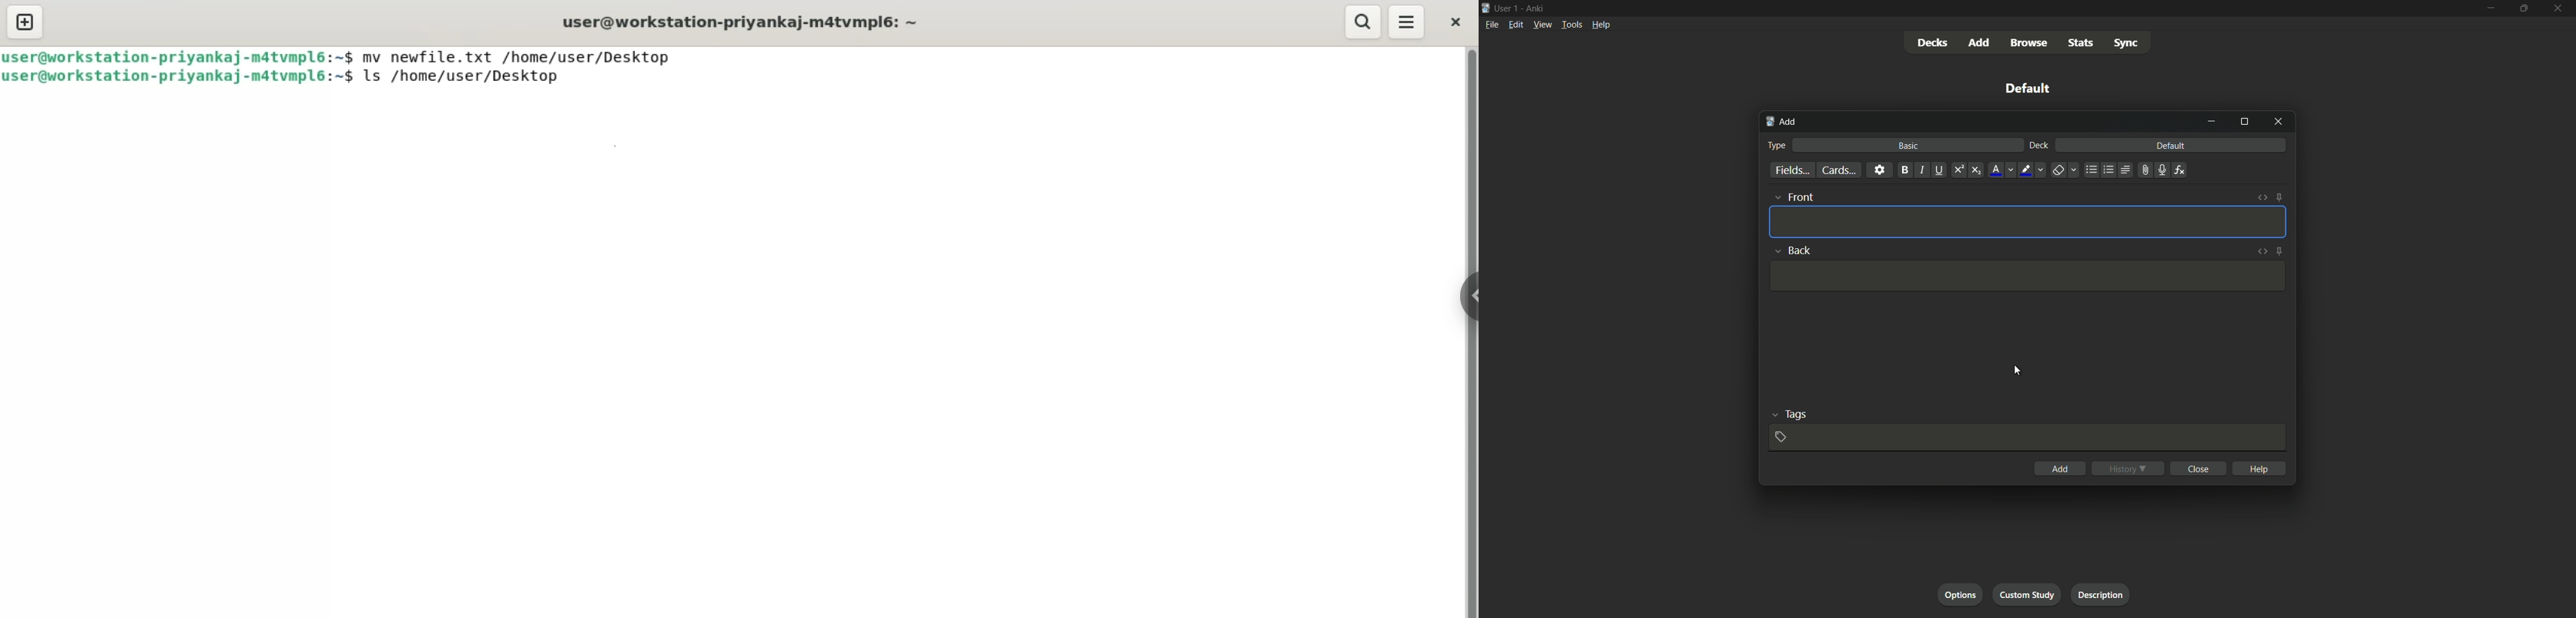 This screenshot has height=644, width=2576. I want to click on maximize, so click(2244, 122).